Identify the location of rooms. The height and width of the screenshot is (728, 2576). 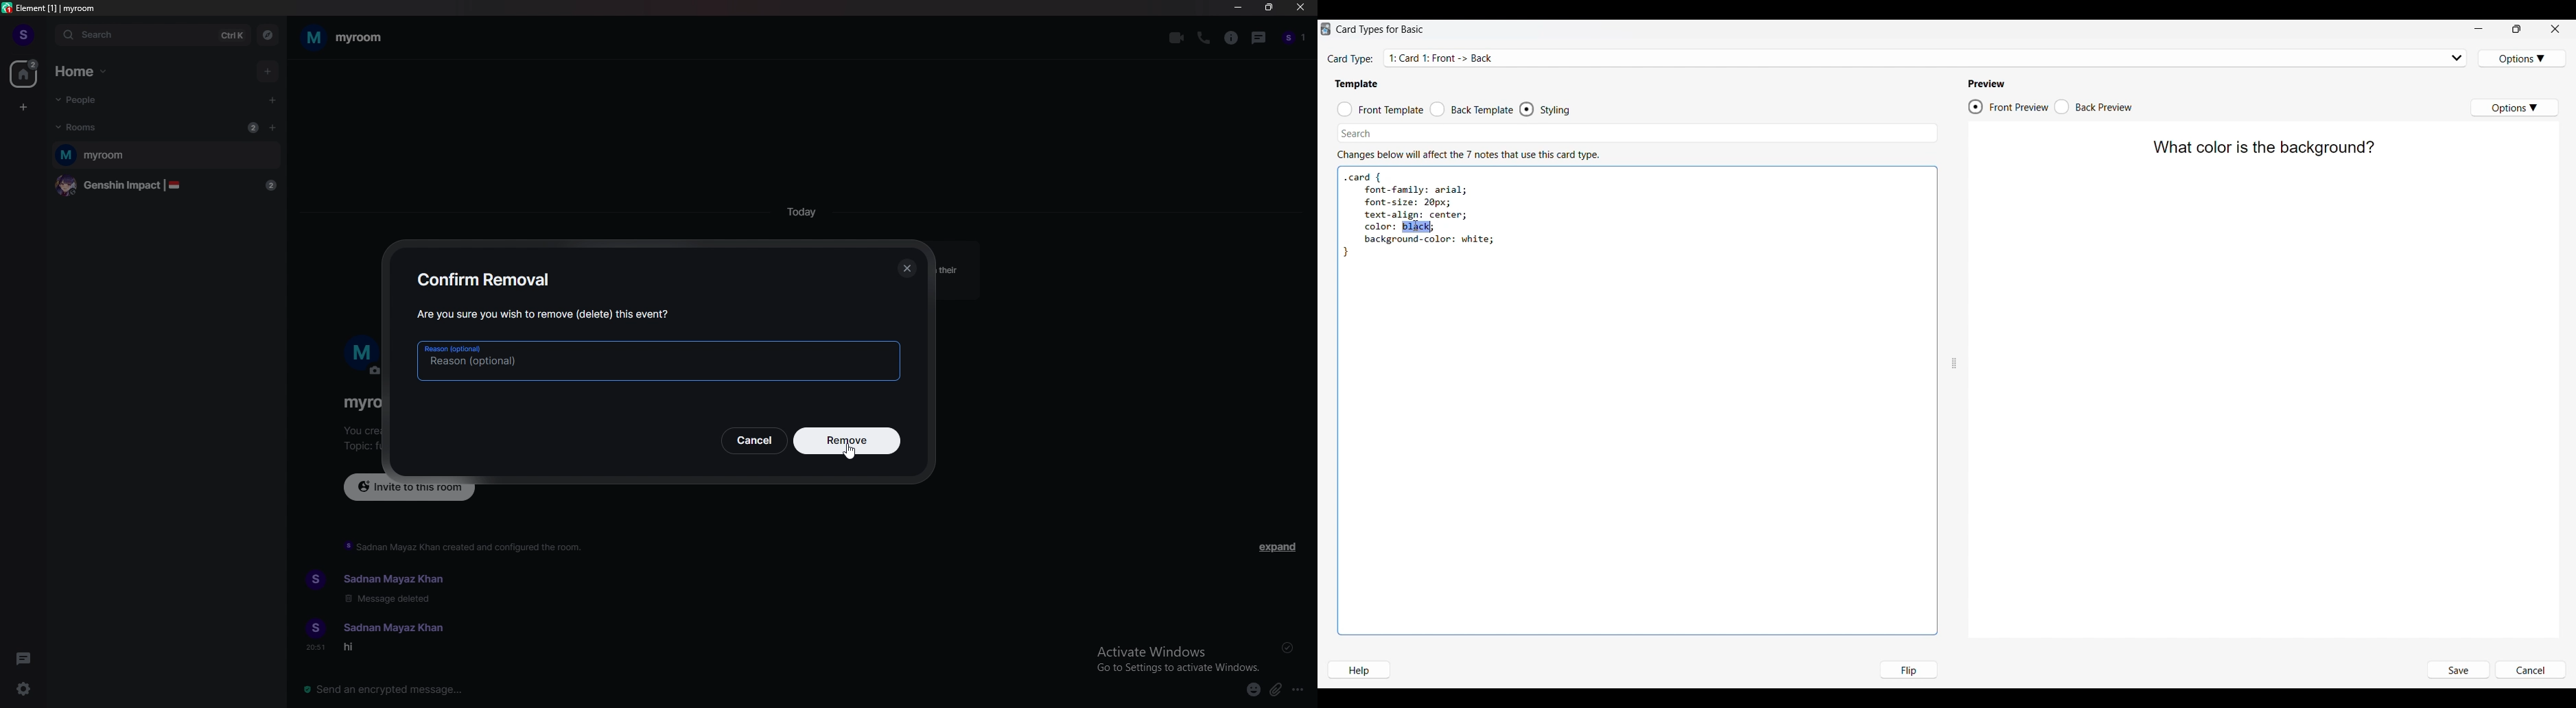
(84, 127).